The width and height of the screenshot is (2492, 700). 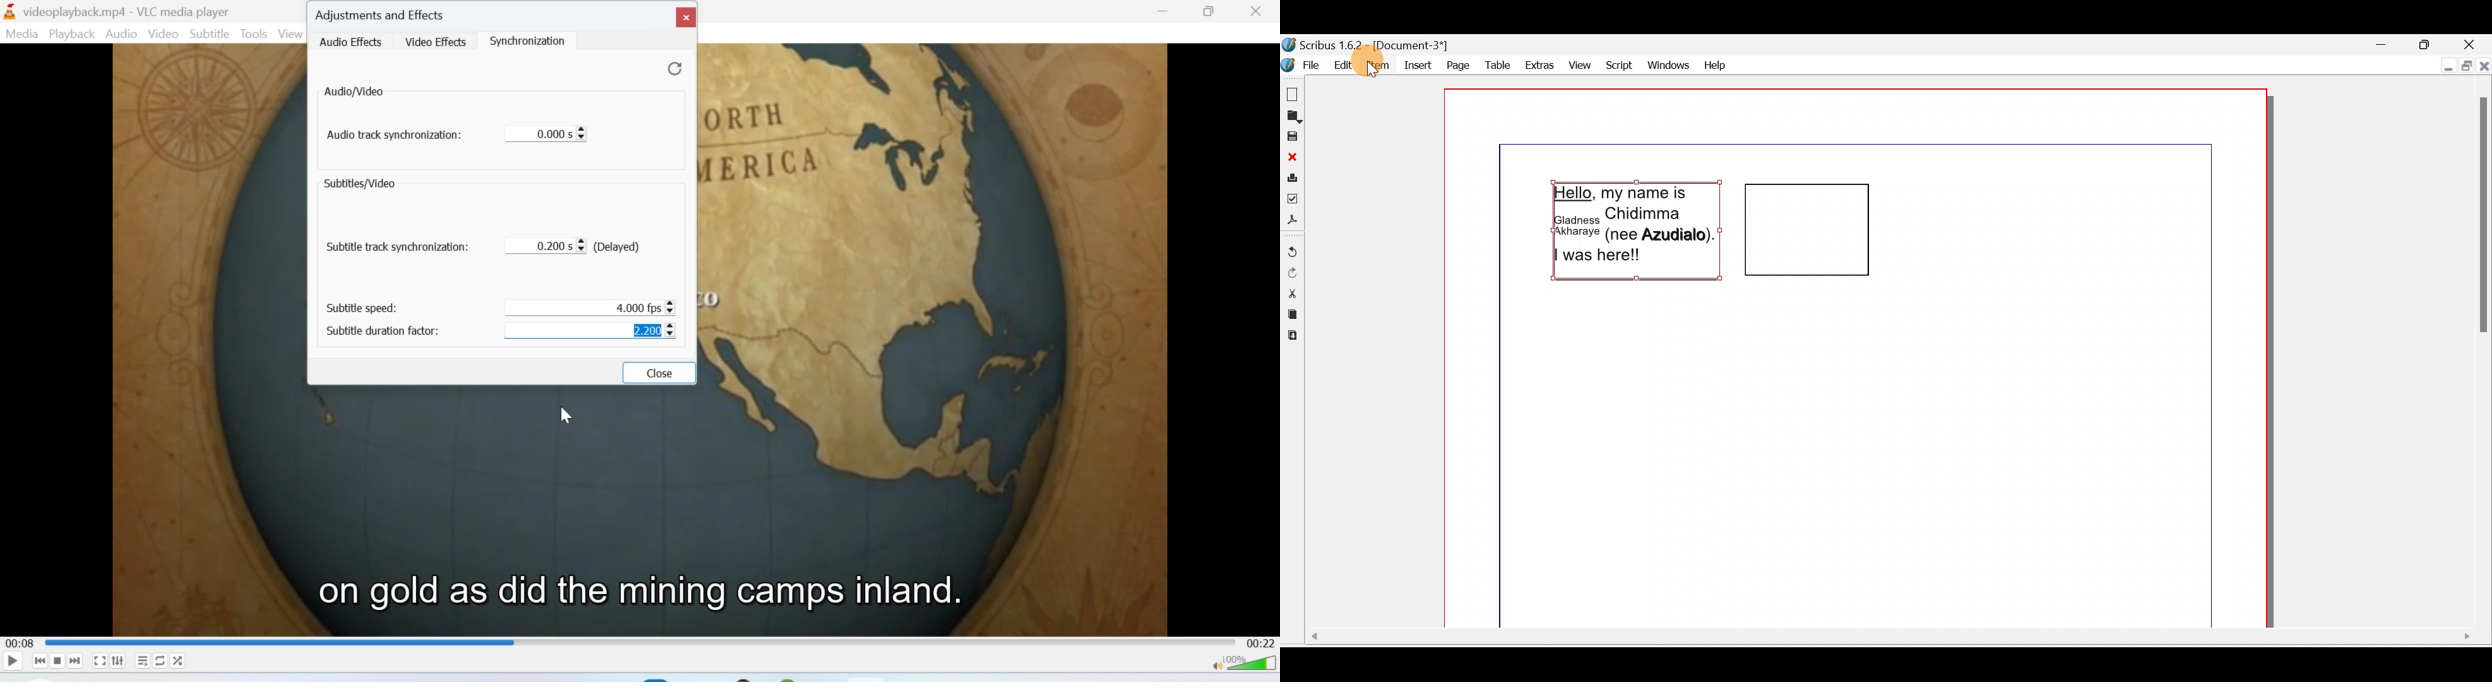 What do you see at coordinates (20, 644) in the screenshot?
I see `00:08` at bounding box center [20, 644].